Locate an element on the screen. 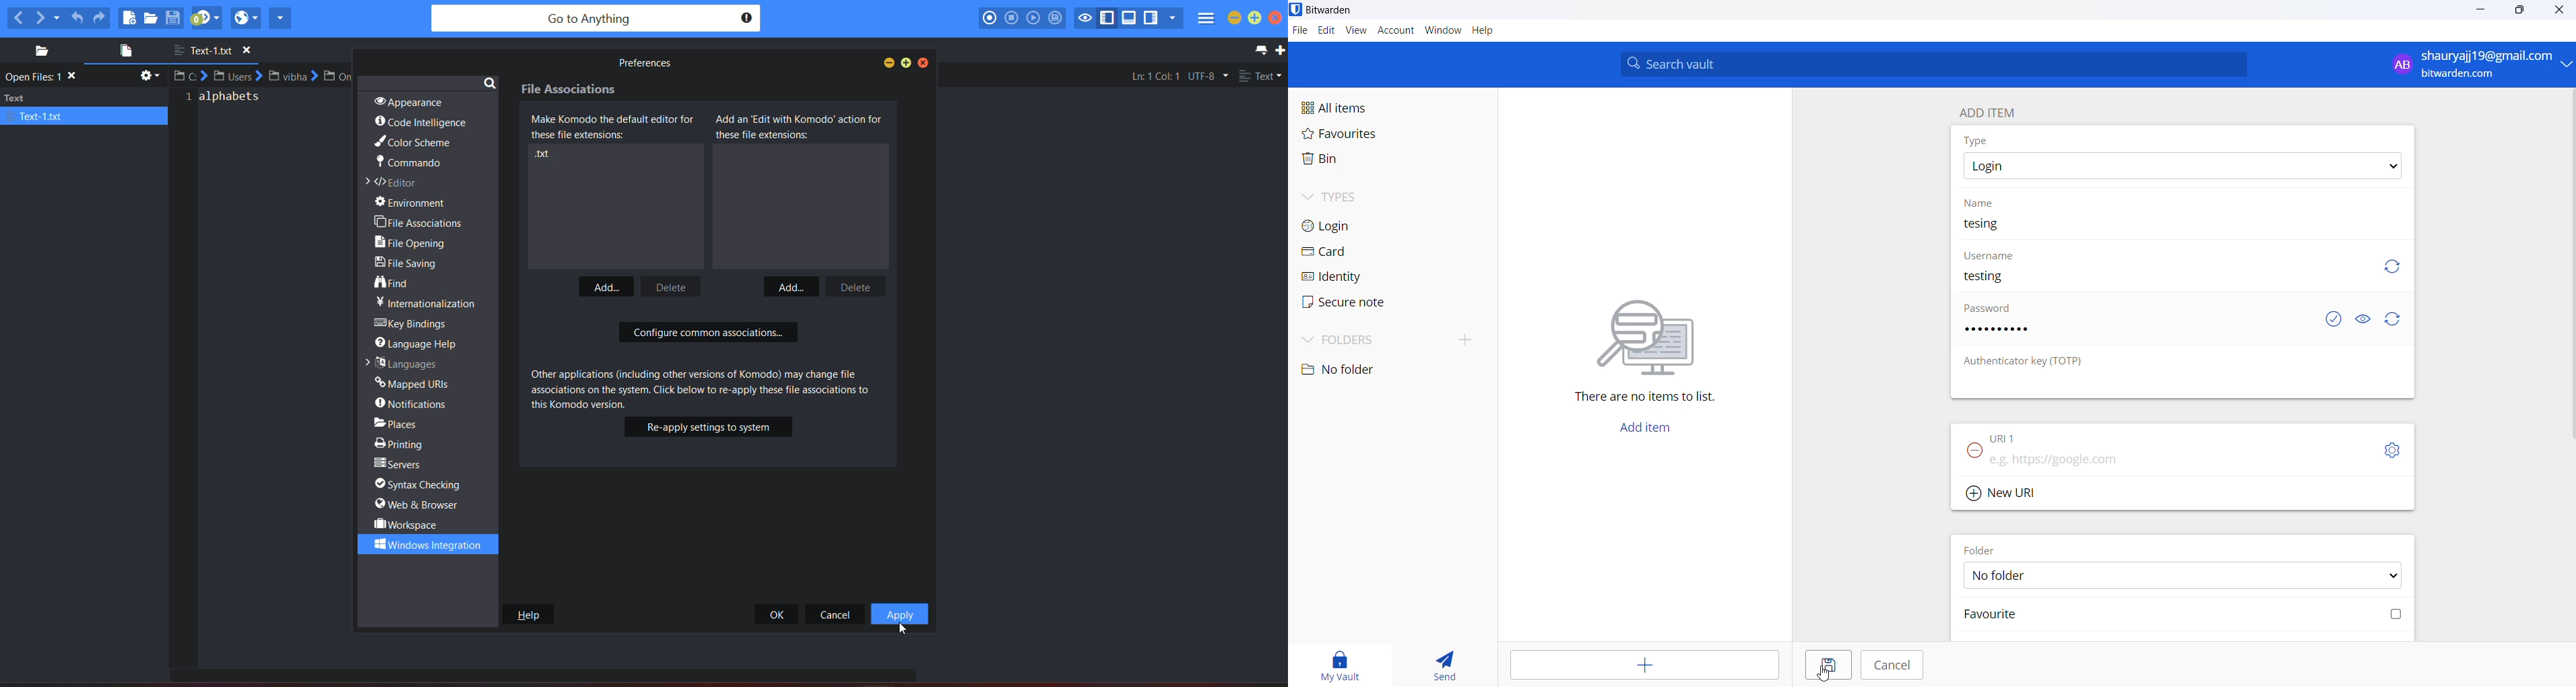 The width and height of the screenshot is (2576, 700). mapped URLs is located at coordinates (413, 382).